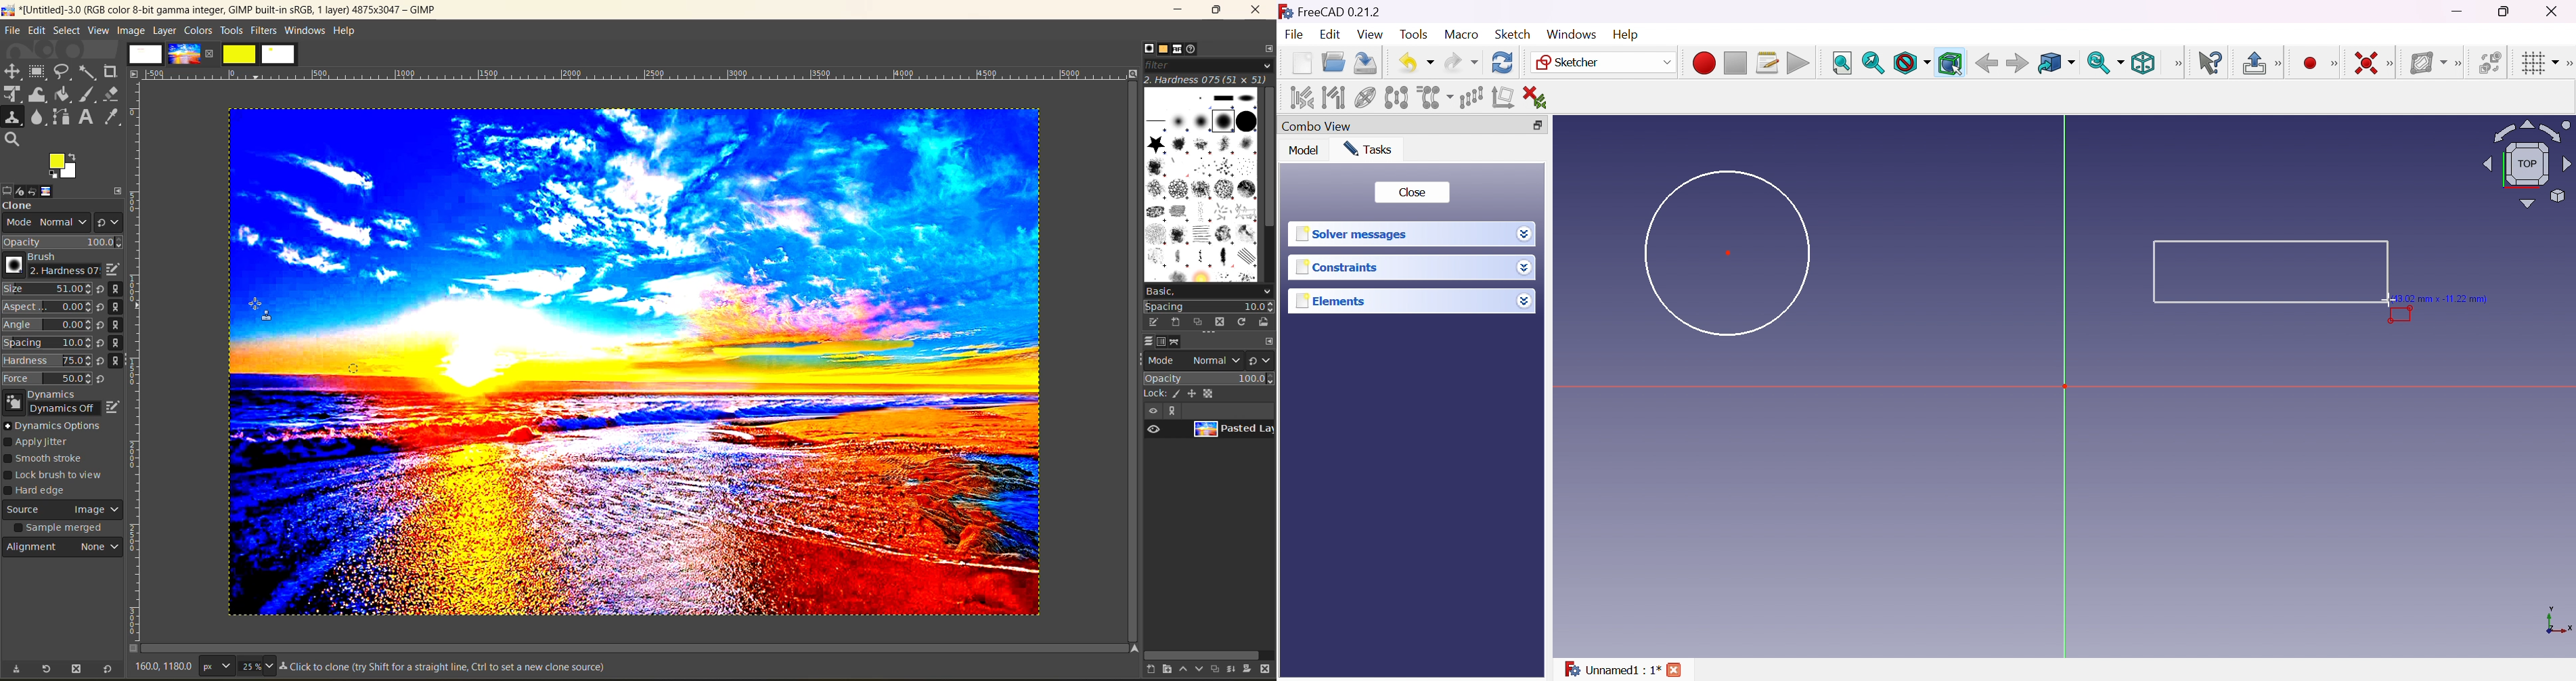 The image size is (2576, 700). I want to click on Model, so click(1303, 150).